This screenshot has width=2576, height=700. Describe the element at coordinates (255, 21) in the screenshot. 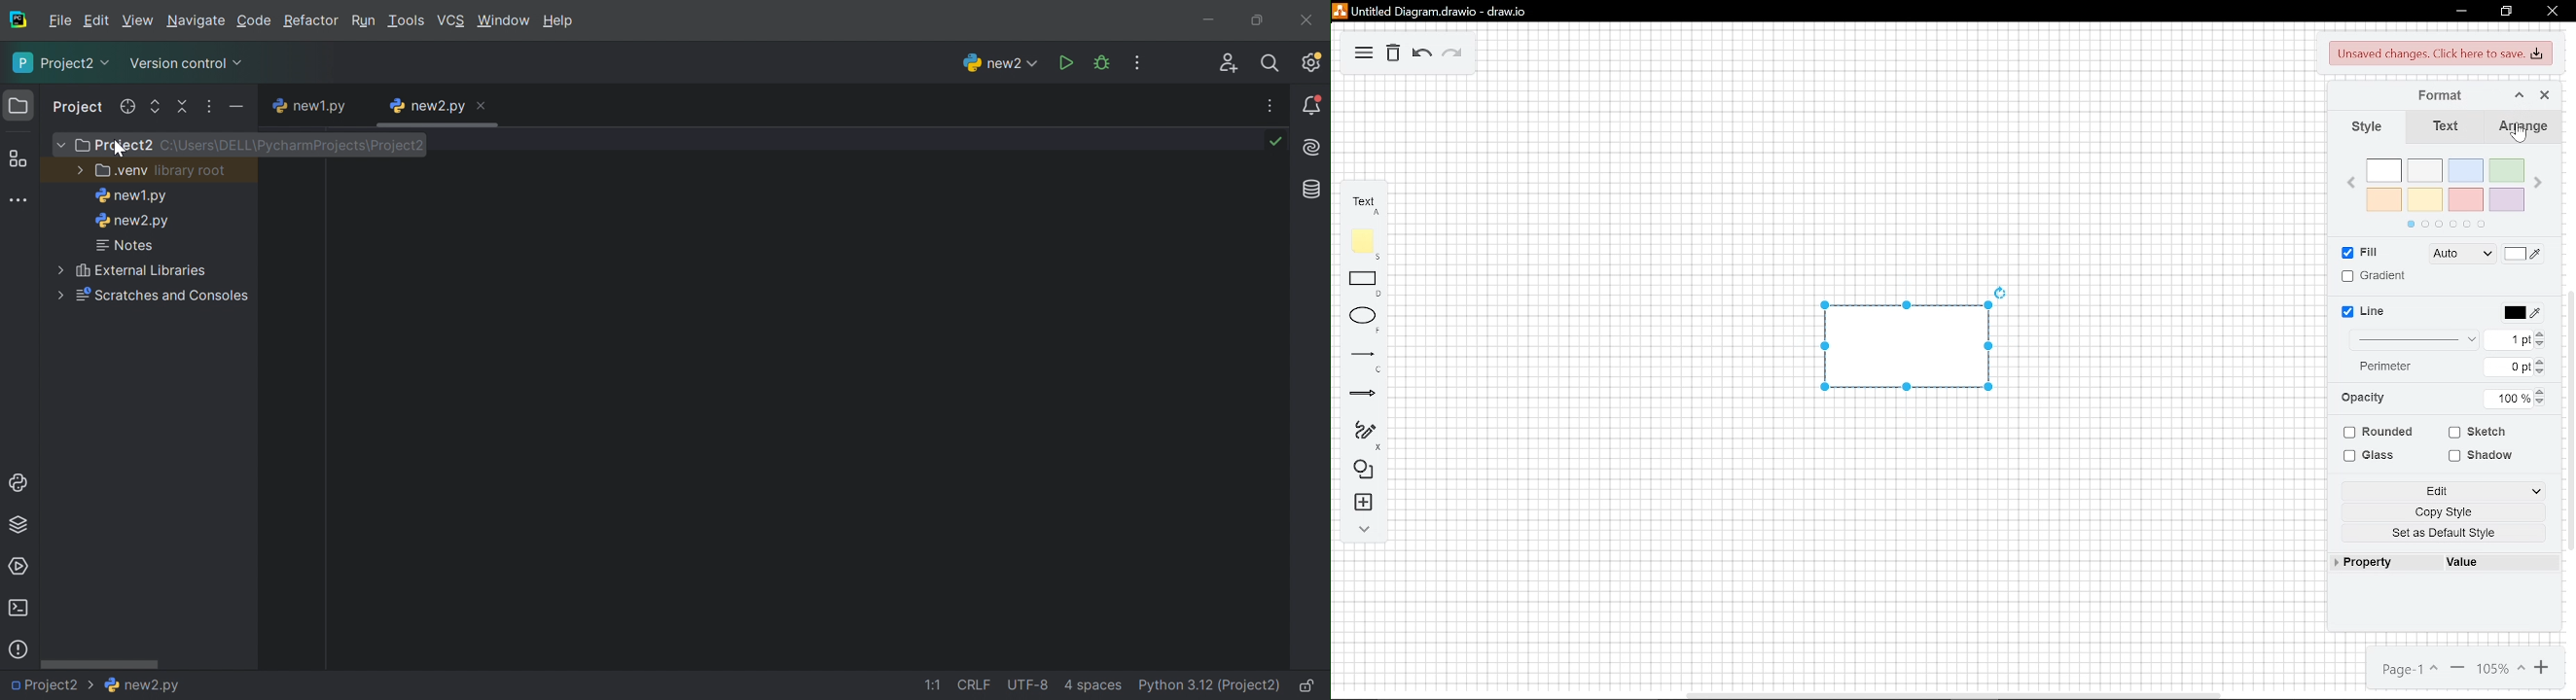

I see `Code` at that location.